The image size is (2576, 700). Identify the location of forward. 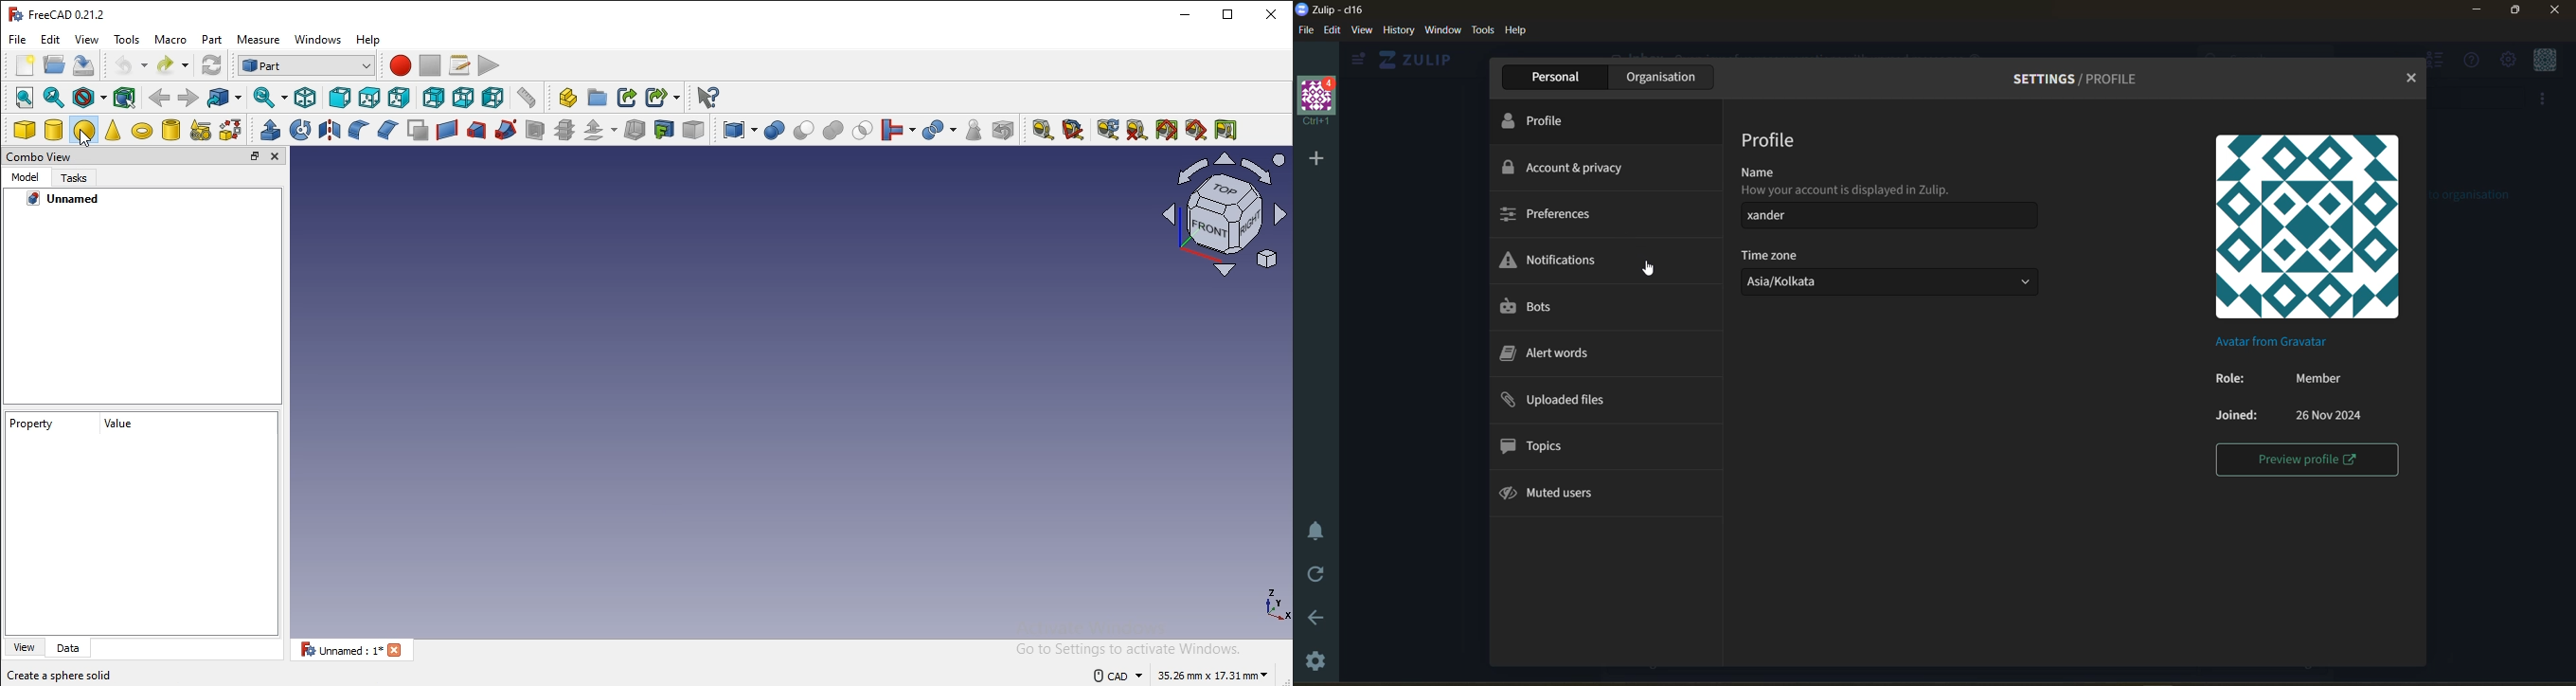
(188, 96).